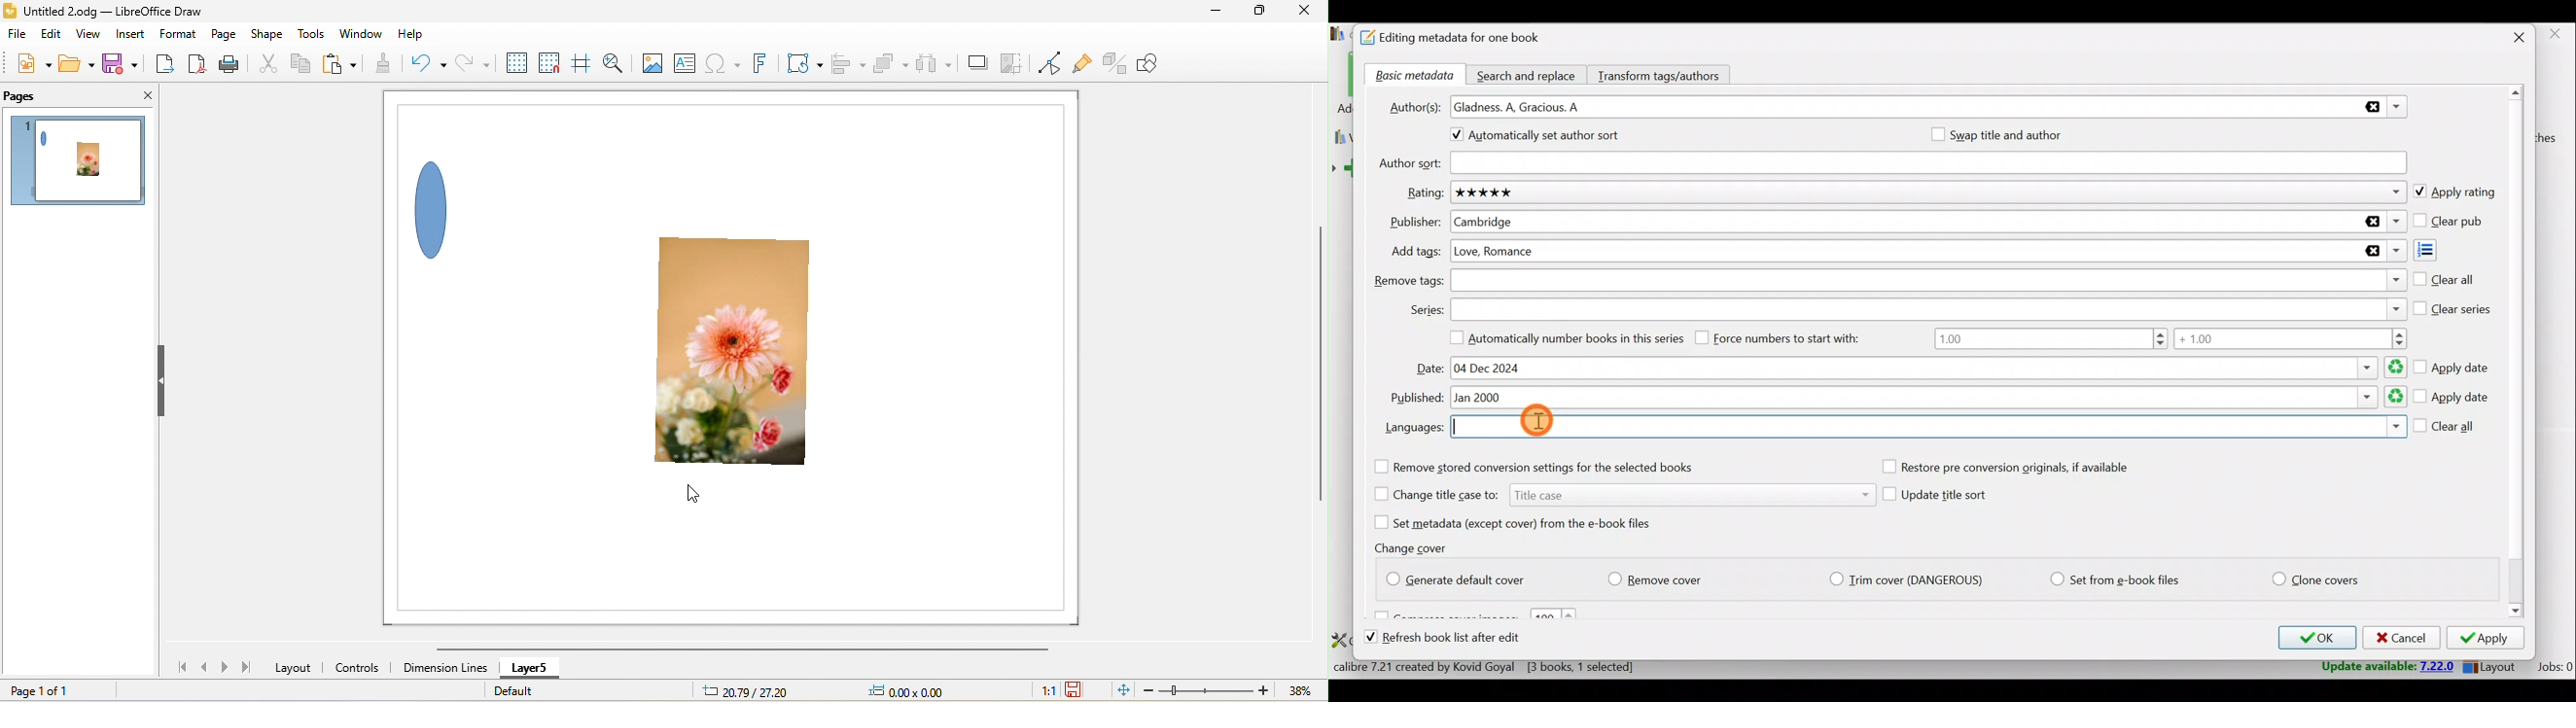  Describe the element at coordinates (1947, 497) in the screenshot. I see `Update title sort` at that location.